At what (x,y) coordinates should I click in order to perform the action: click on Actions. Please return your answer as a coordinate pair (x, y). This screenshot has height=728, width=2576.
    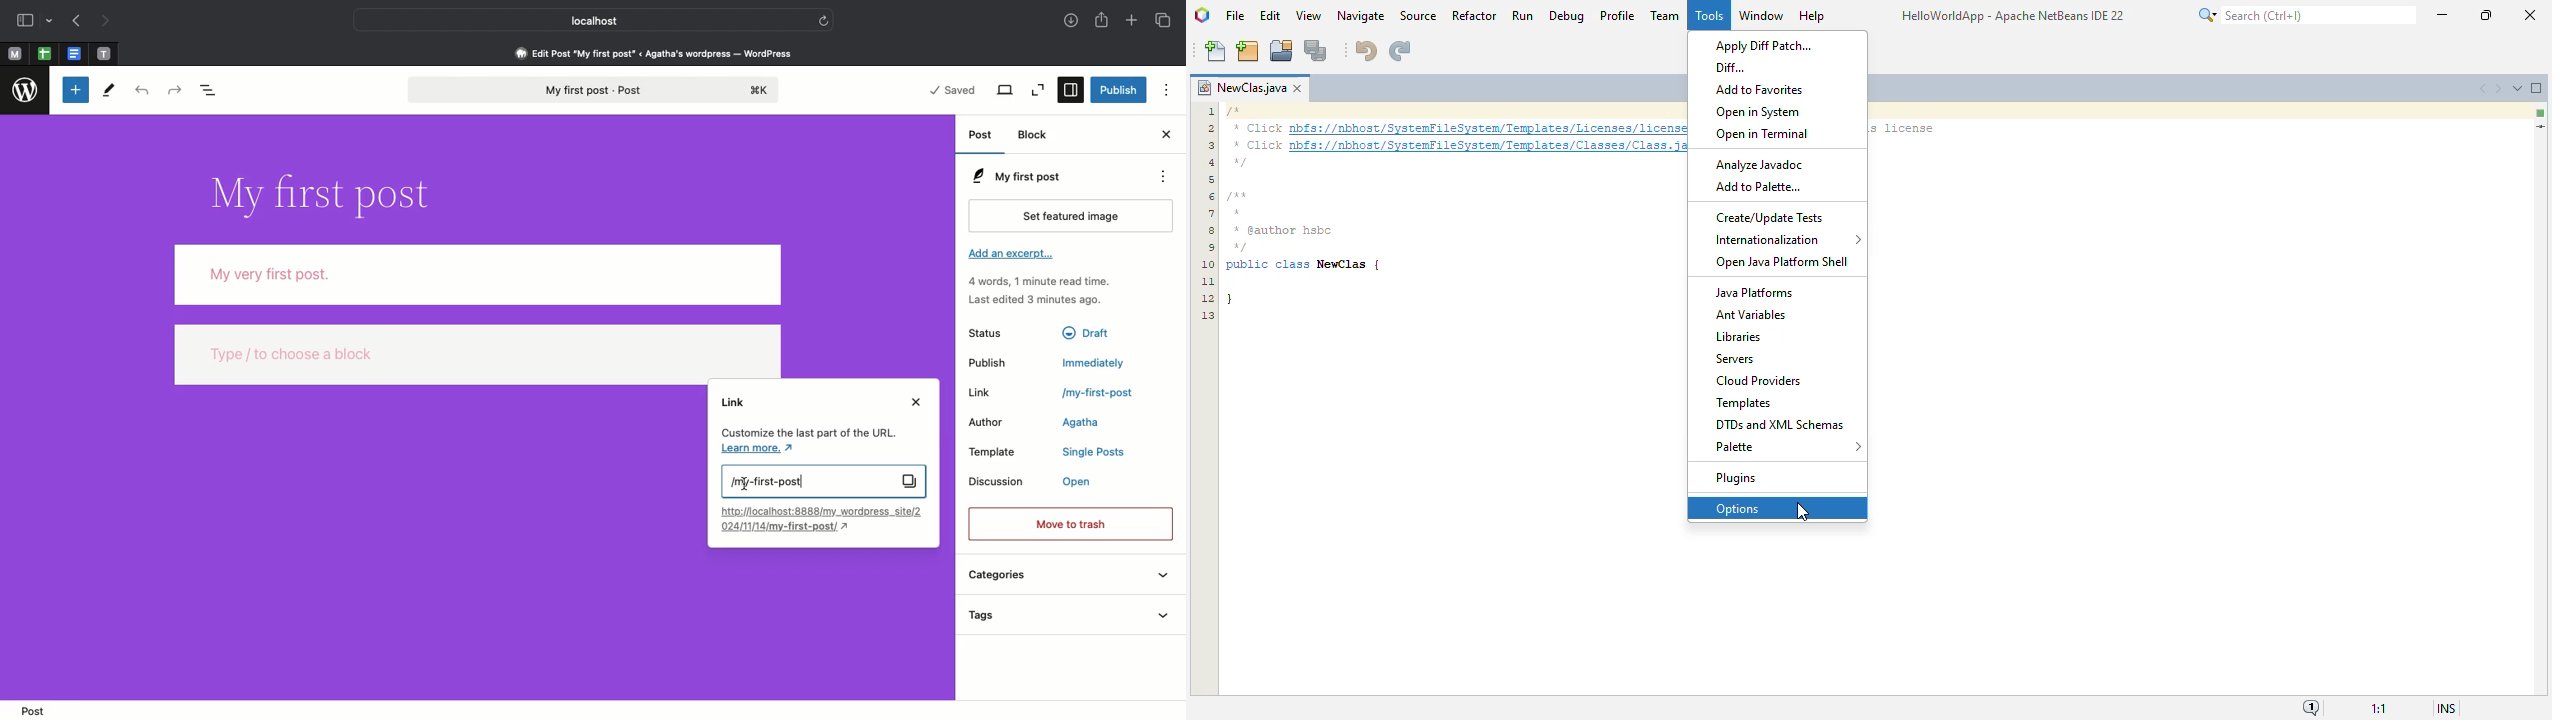
    Looking at the image, I should click on (1162, 176).